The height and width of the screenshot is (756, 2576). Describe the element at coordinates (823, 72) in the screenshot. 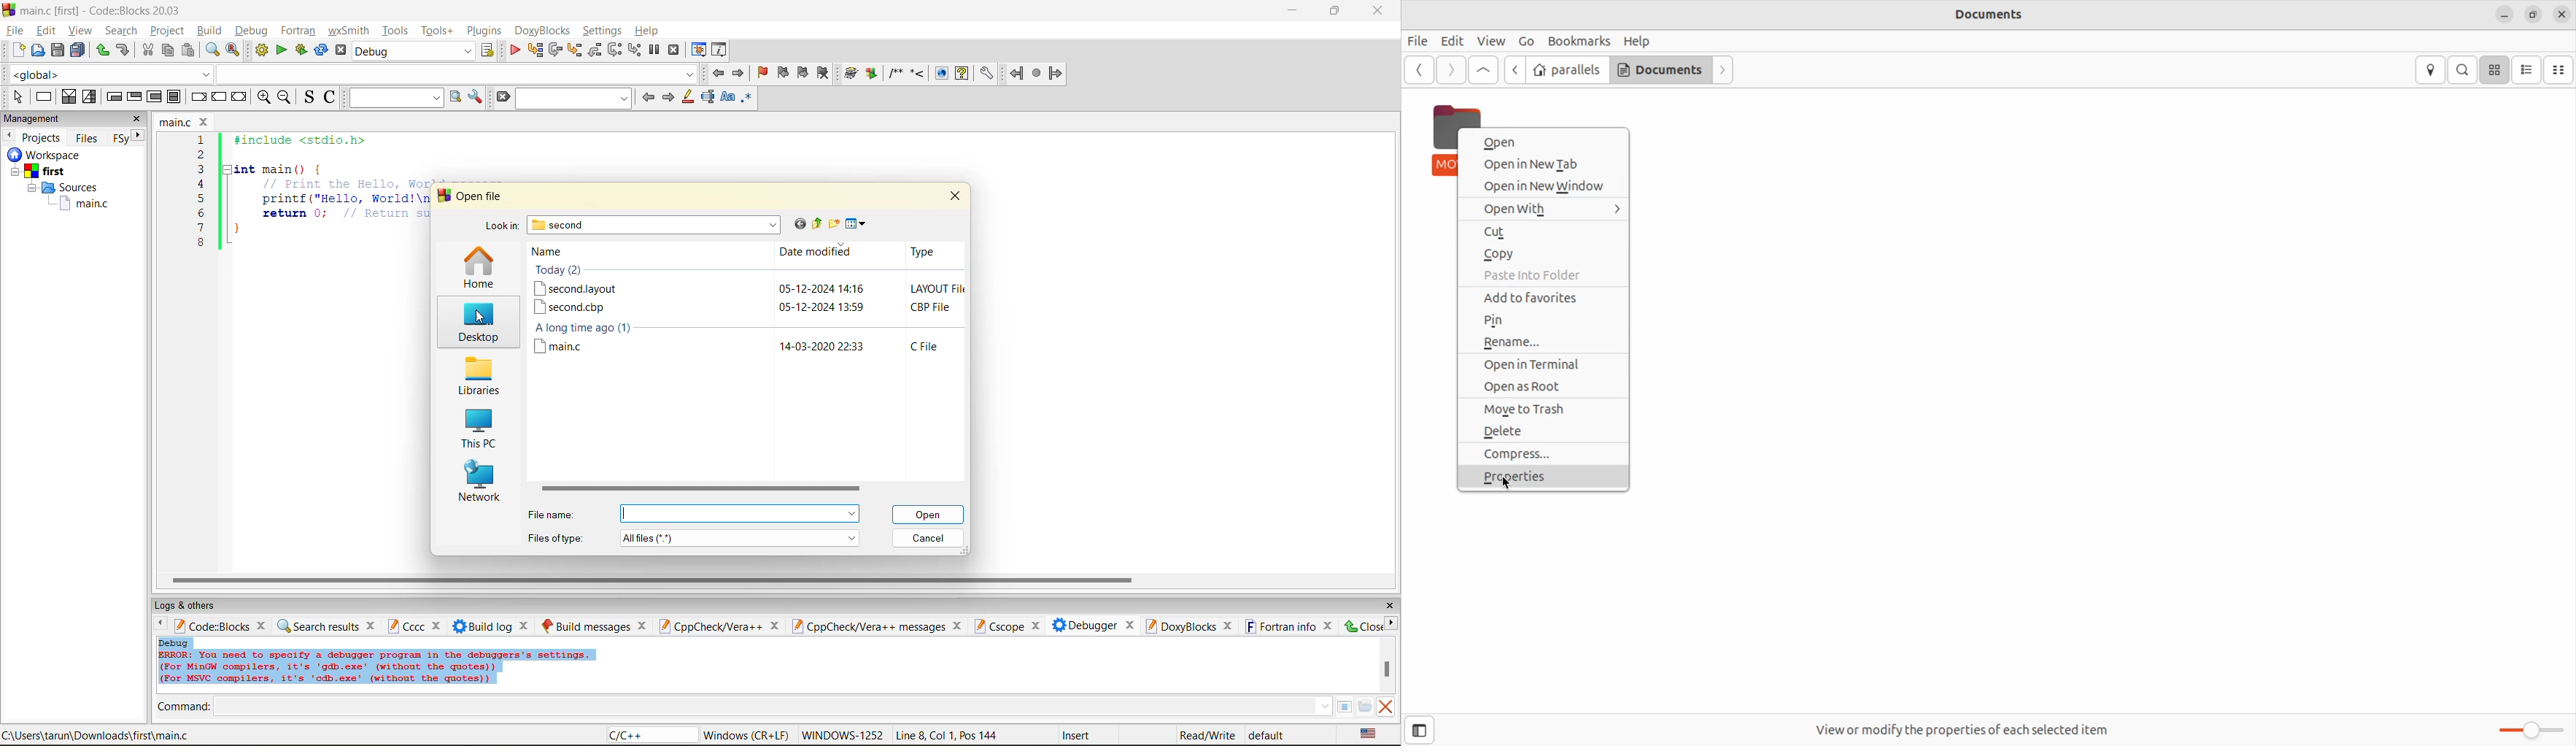

I see `clear bookmark` at that location.